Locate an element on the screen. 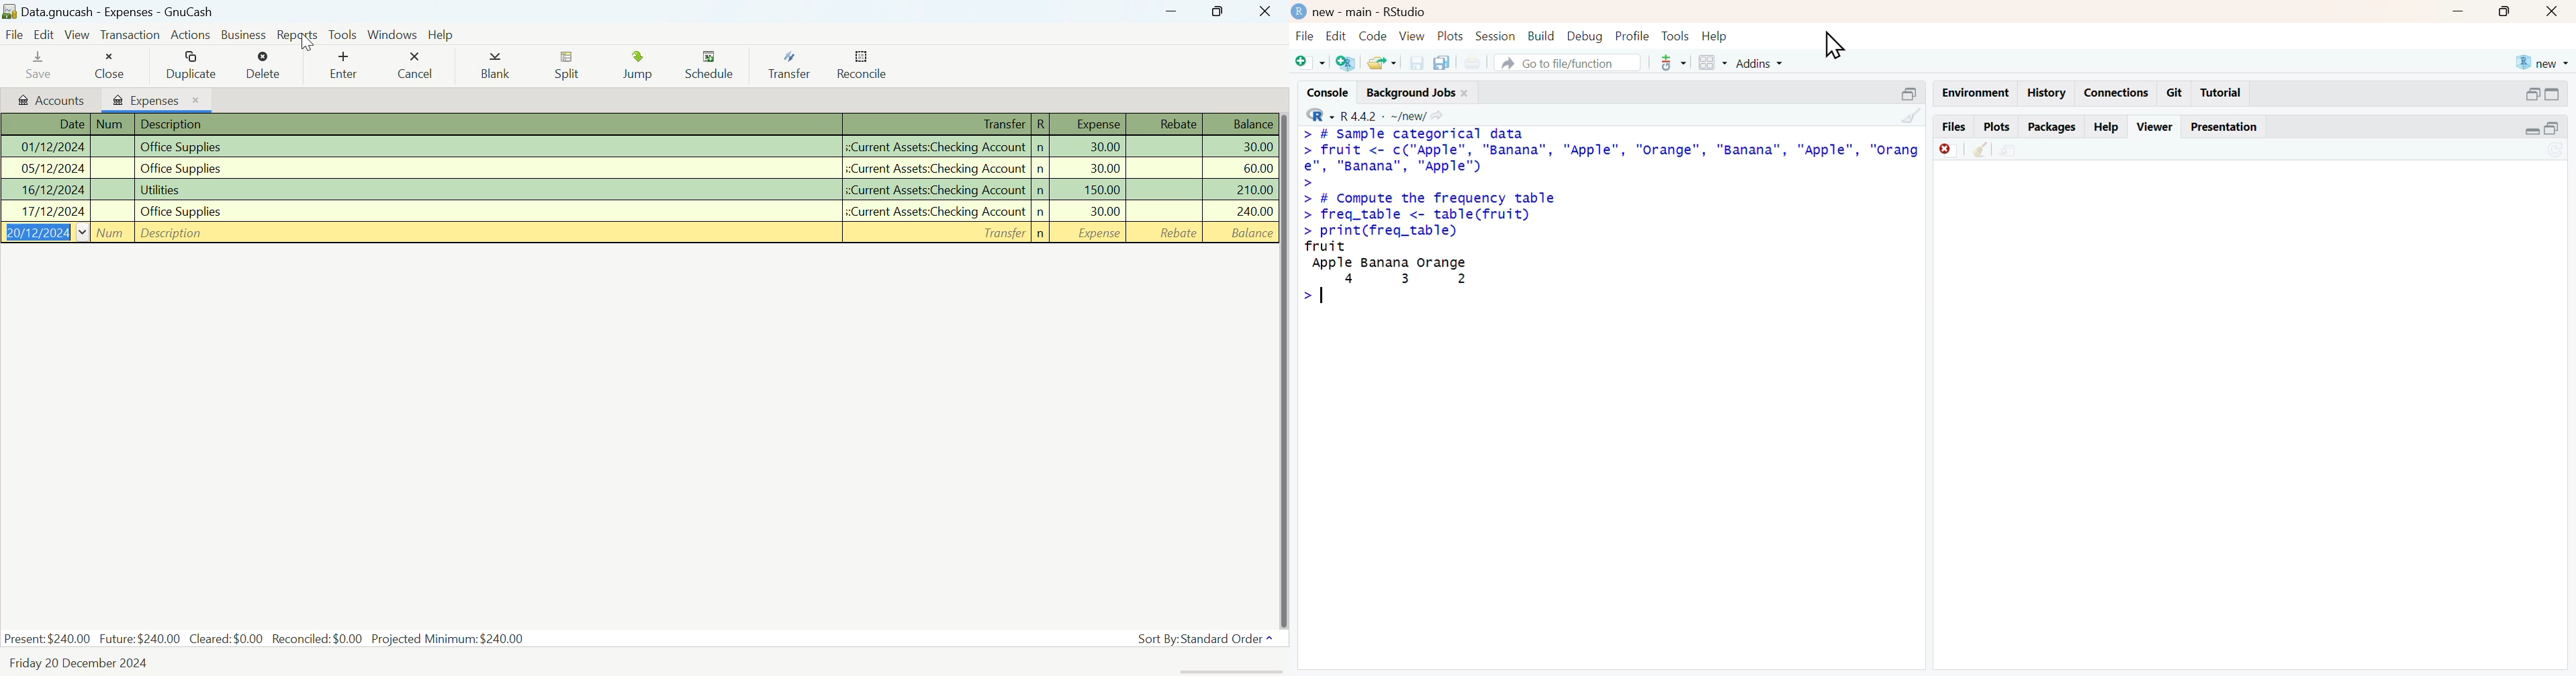 Image resolution: width=2576 pixels, height=700 pixels. debug is located at coordinates (1586, 37).